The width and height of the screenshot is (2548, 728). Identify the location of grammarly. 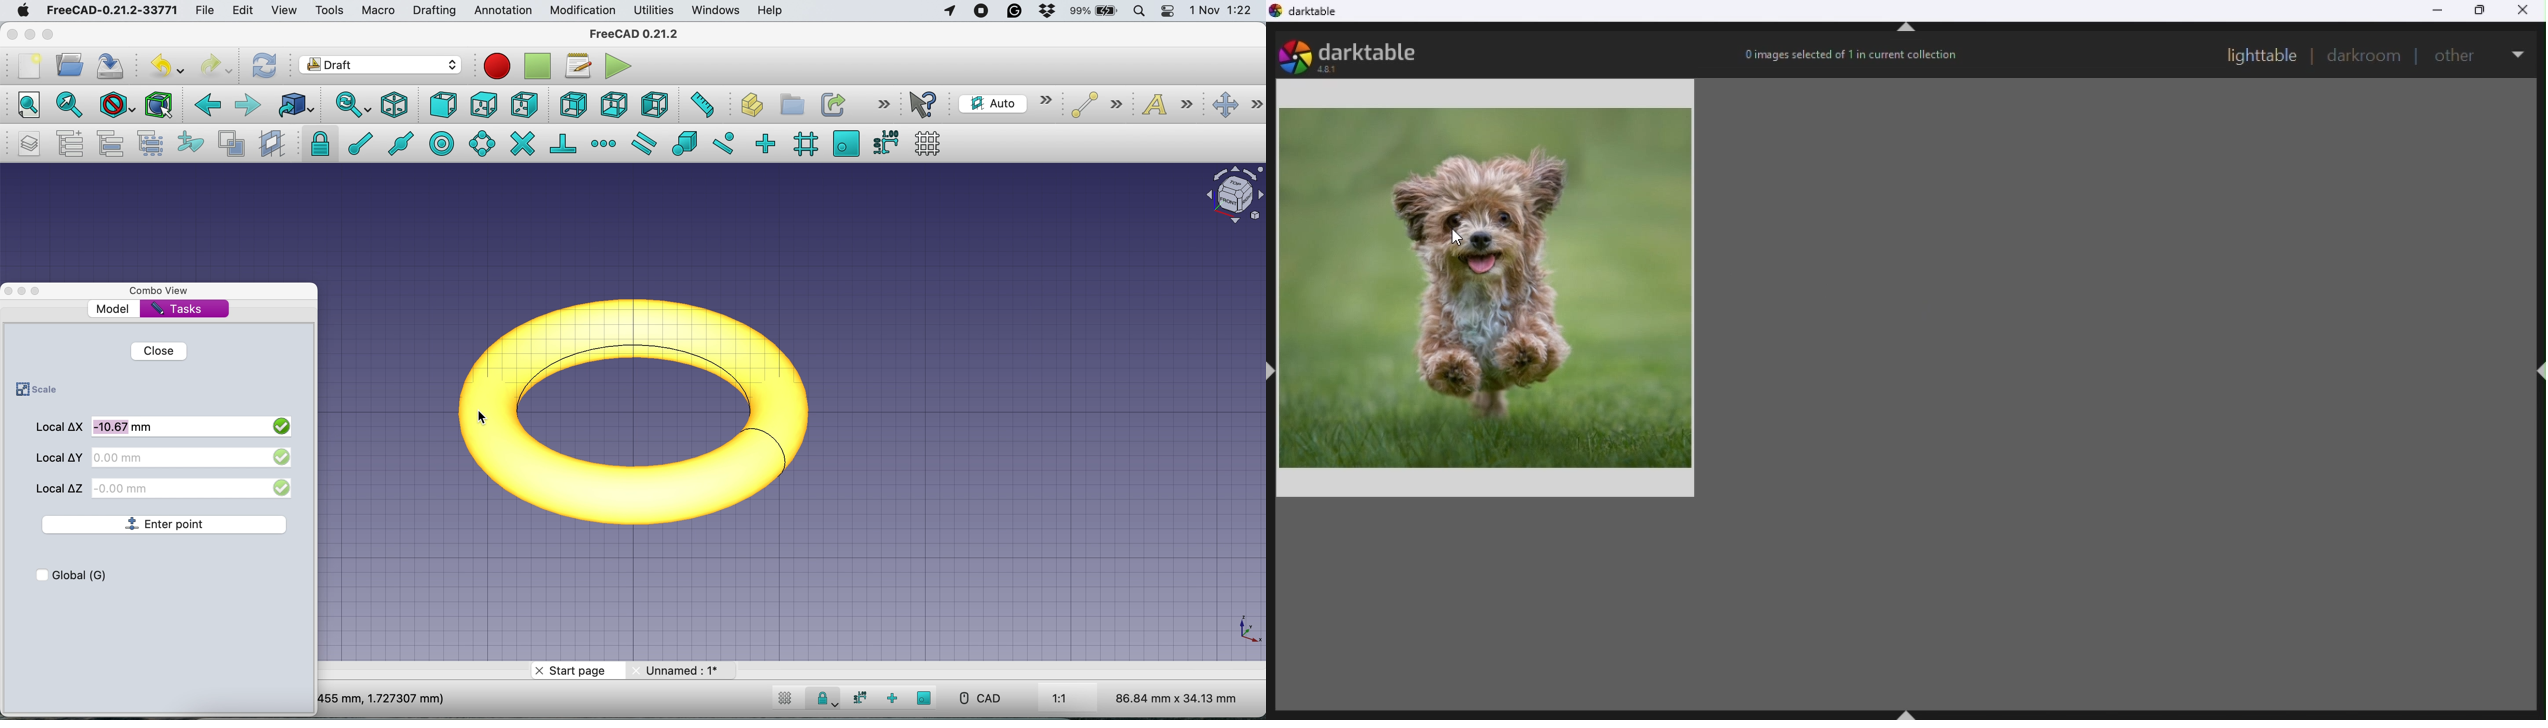
(1014, 10).